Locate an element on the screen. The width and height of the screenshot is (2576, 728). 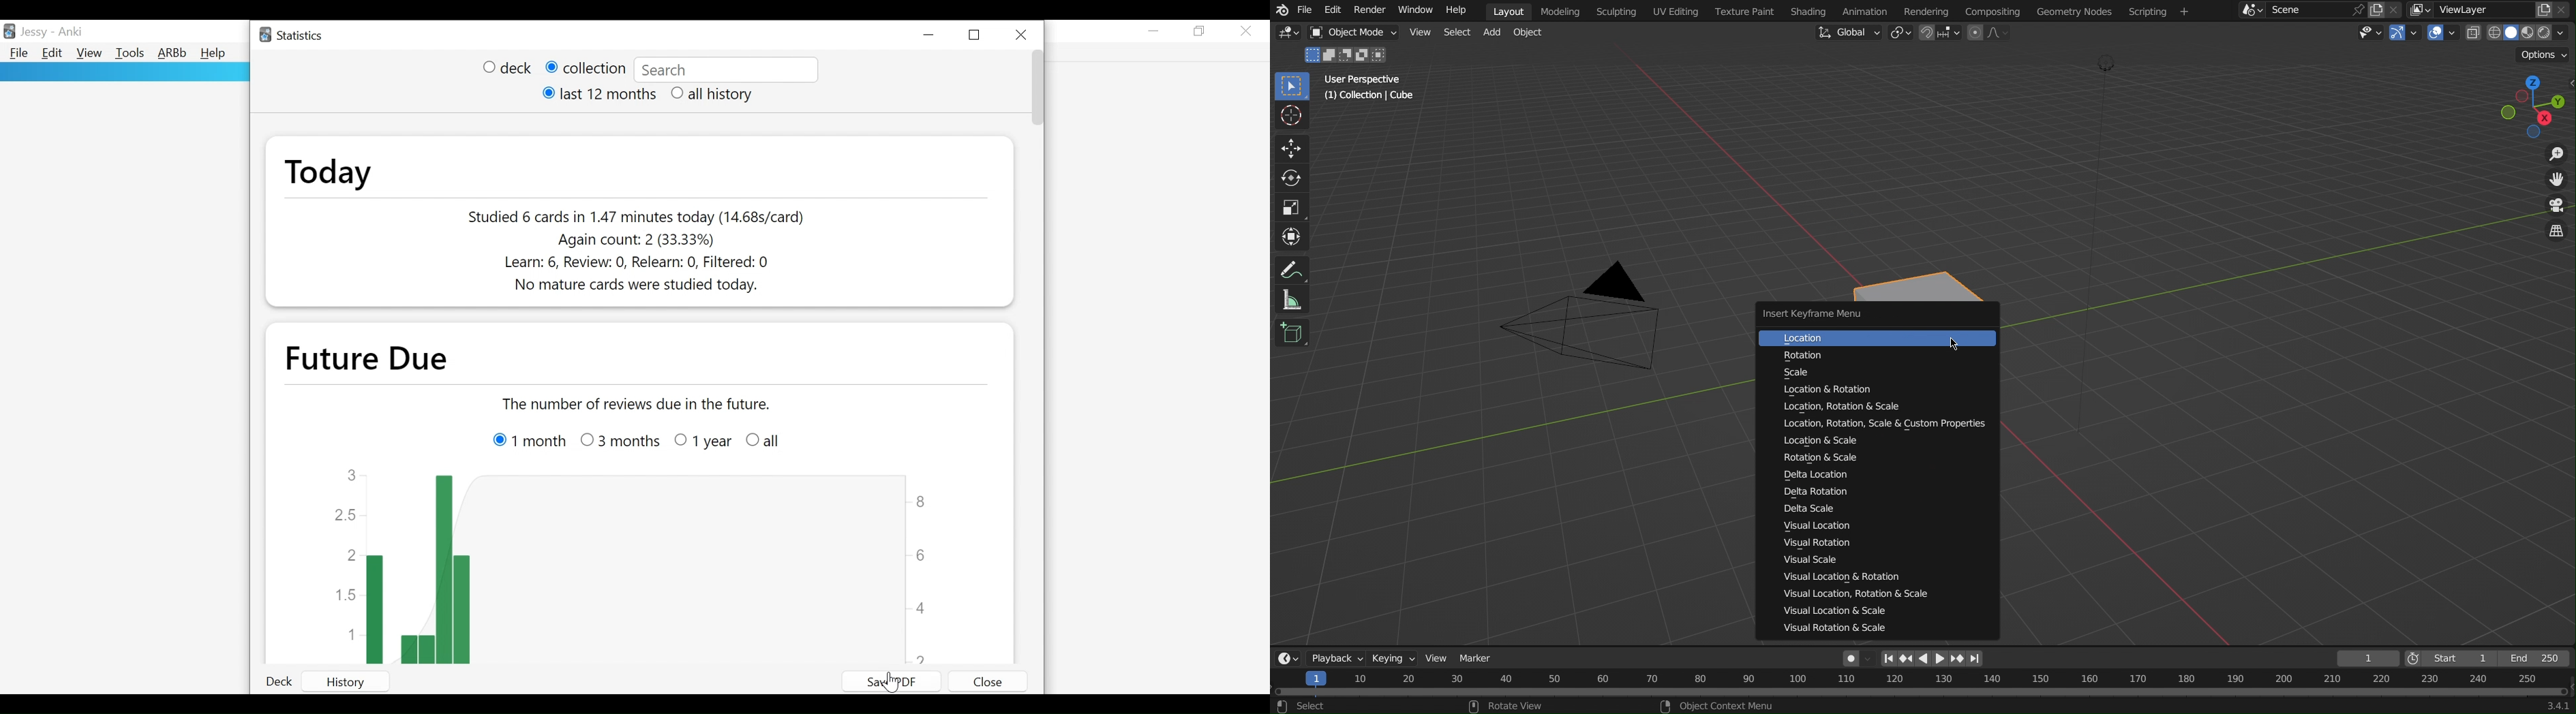
Current Frame is located at coordinates (2367, 658).